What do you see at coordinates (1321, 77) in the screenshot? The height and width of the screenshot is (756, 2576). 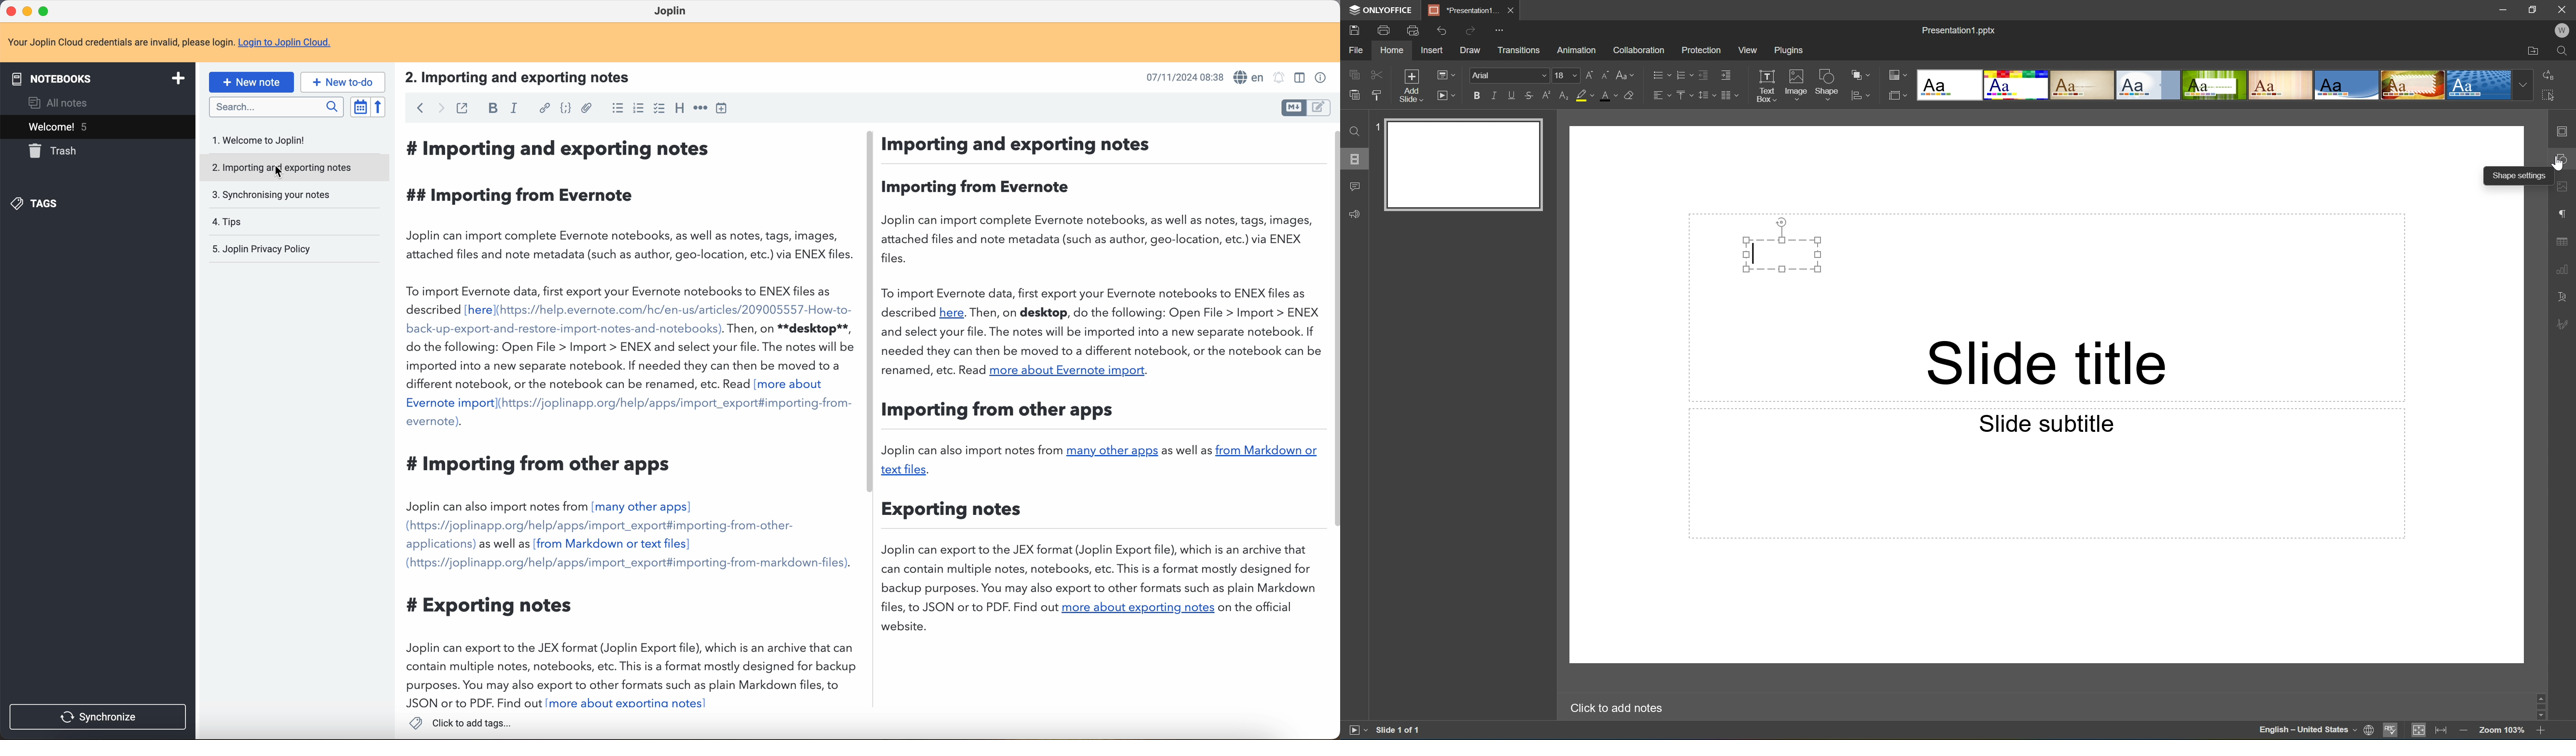 I see `note properties` at bounding box center [1321, 77].